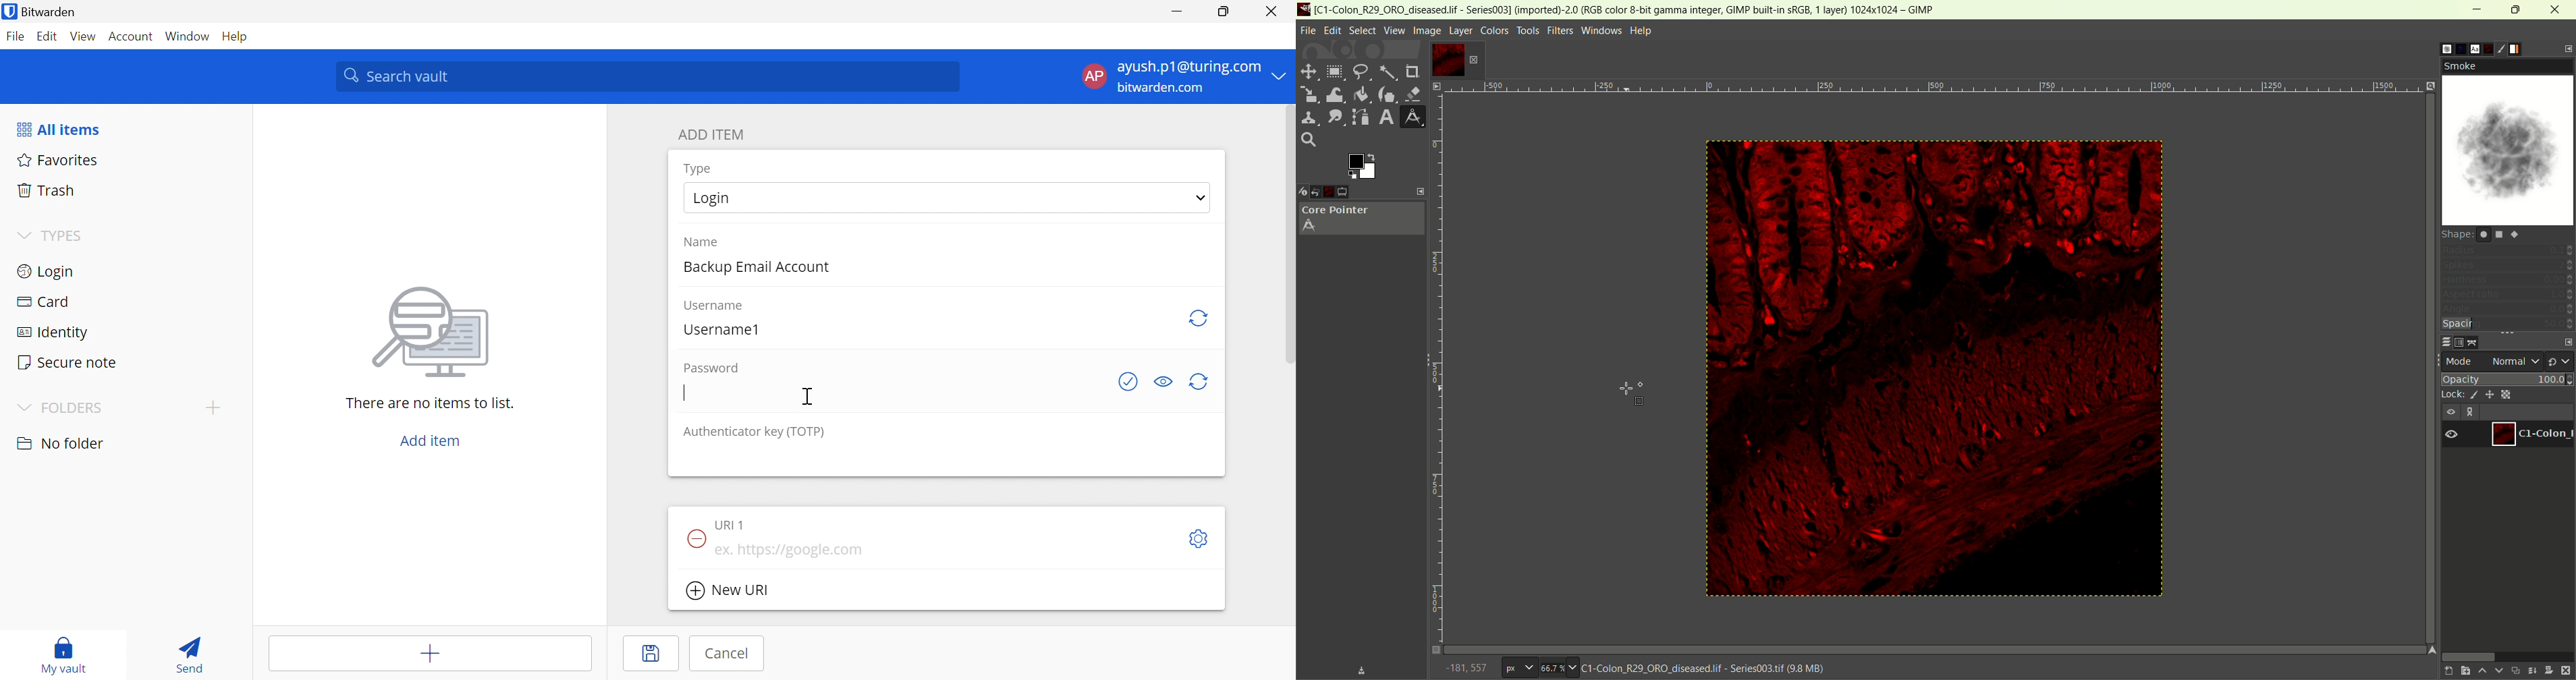 The height and width of the screenshot is (700, 2576). I want to click on ADD ITEM, so click(711, 136).